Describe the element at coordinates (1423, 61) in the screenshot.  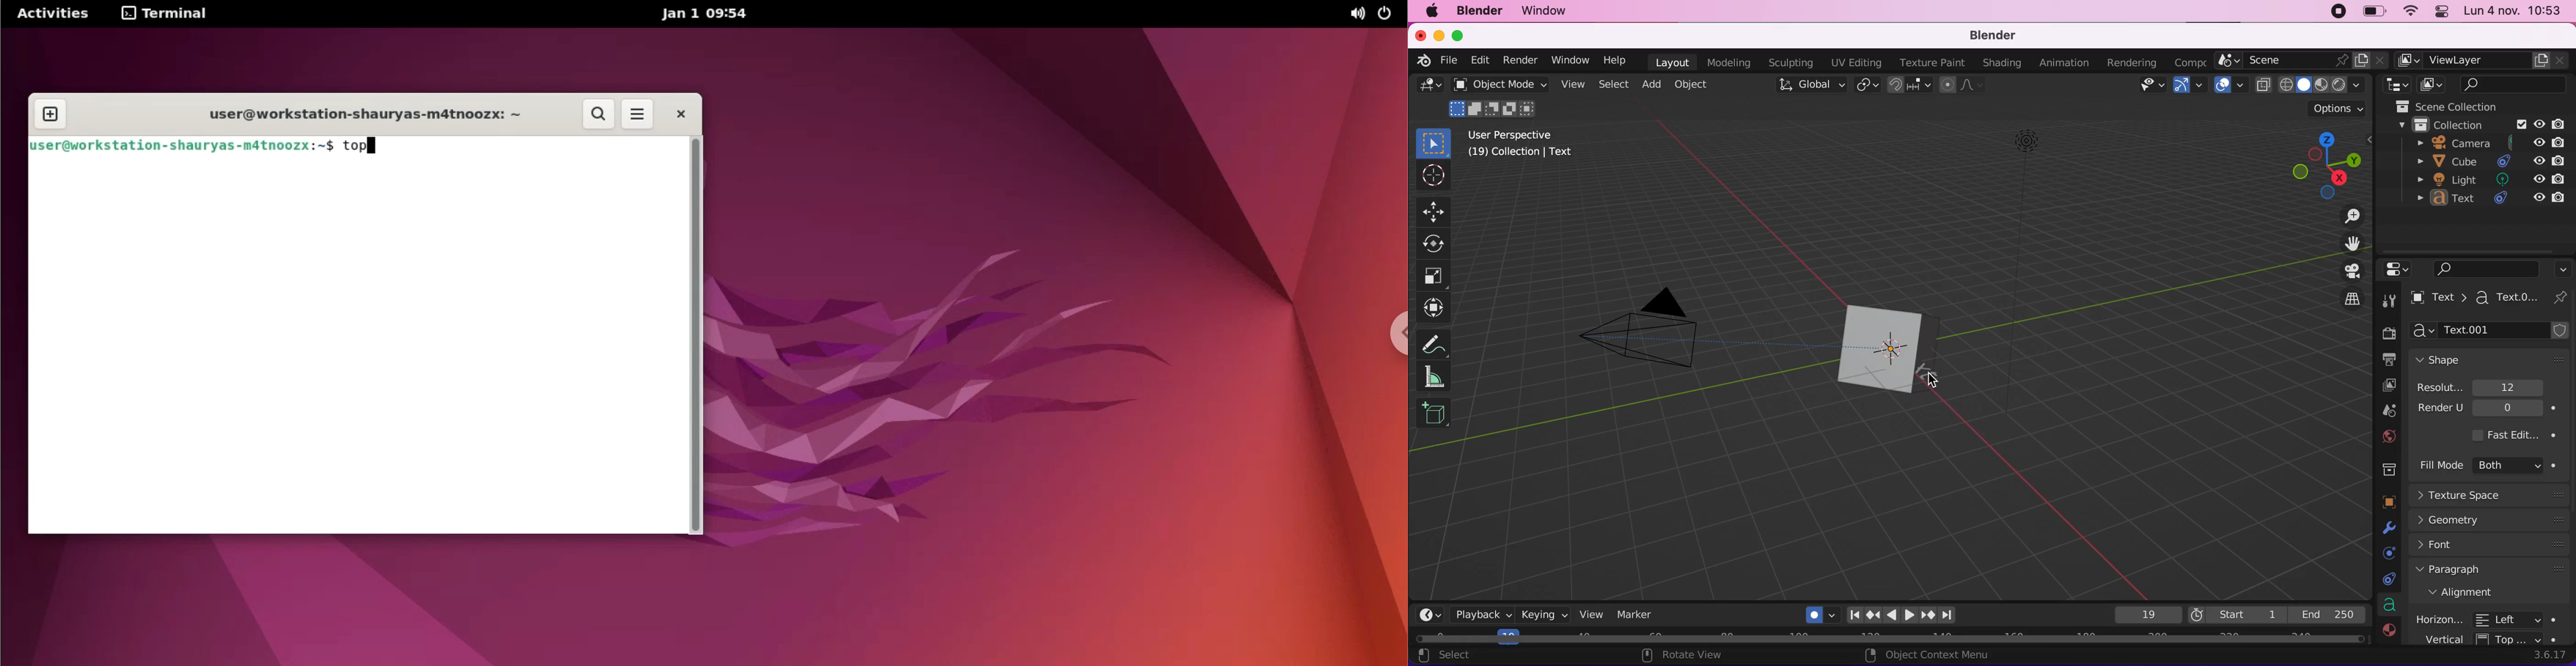
I see `blender` at that location.